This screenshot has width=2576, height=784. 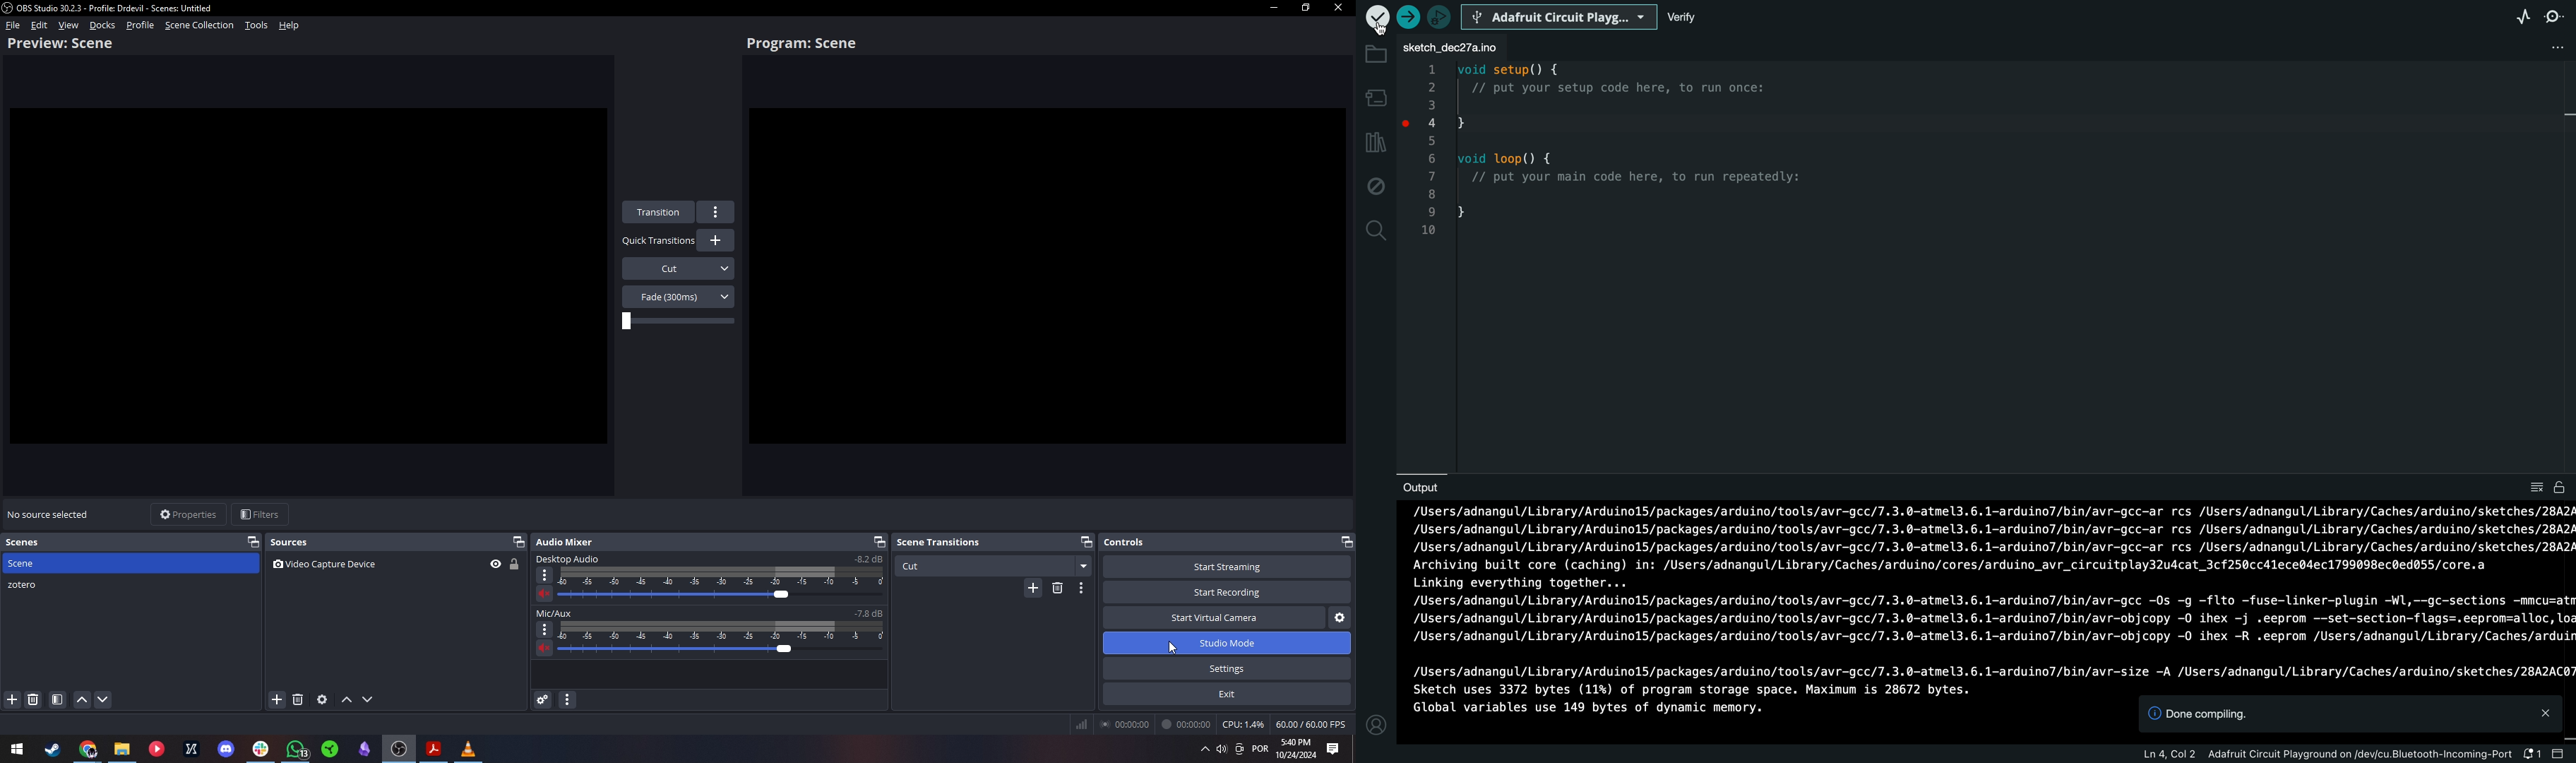 I want to click on X, so click(x=193, y=748).